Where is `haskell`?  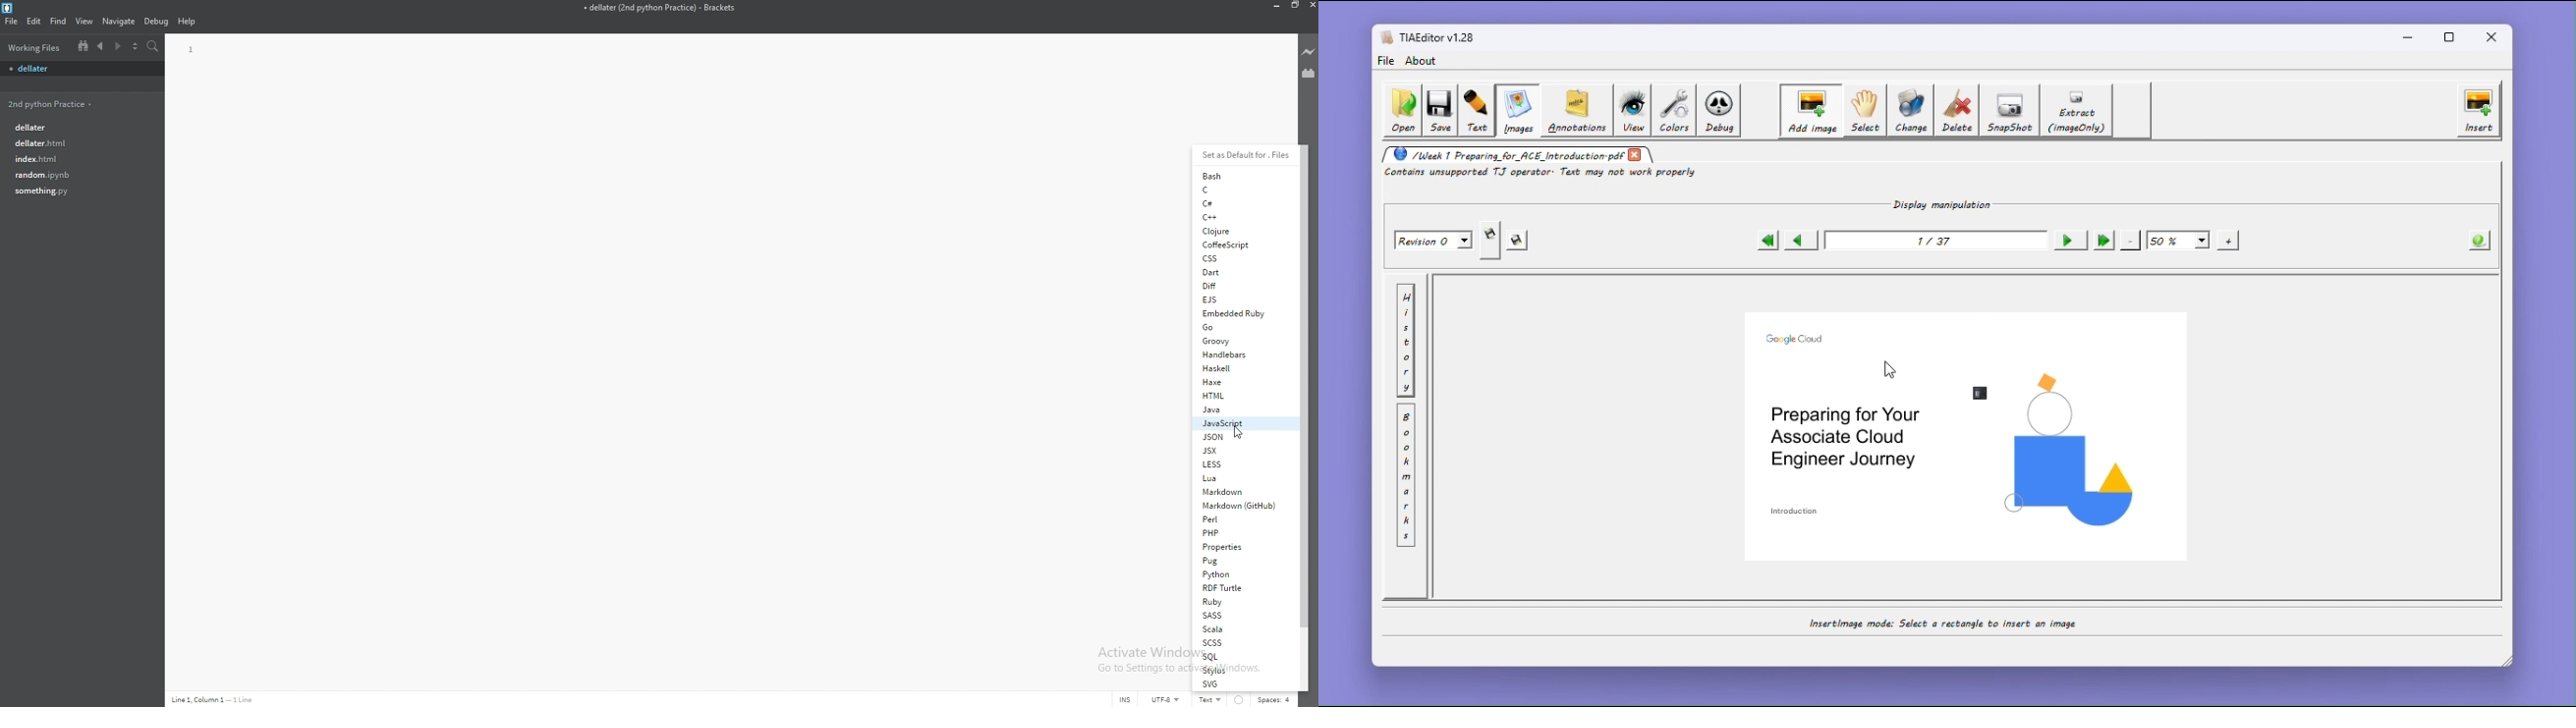
haskell is located at coordinates (1241, 368).